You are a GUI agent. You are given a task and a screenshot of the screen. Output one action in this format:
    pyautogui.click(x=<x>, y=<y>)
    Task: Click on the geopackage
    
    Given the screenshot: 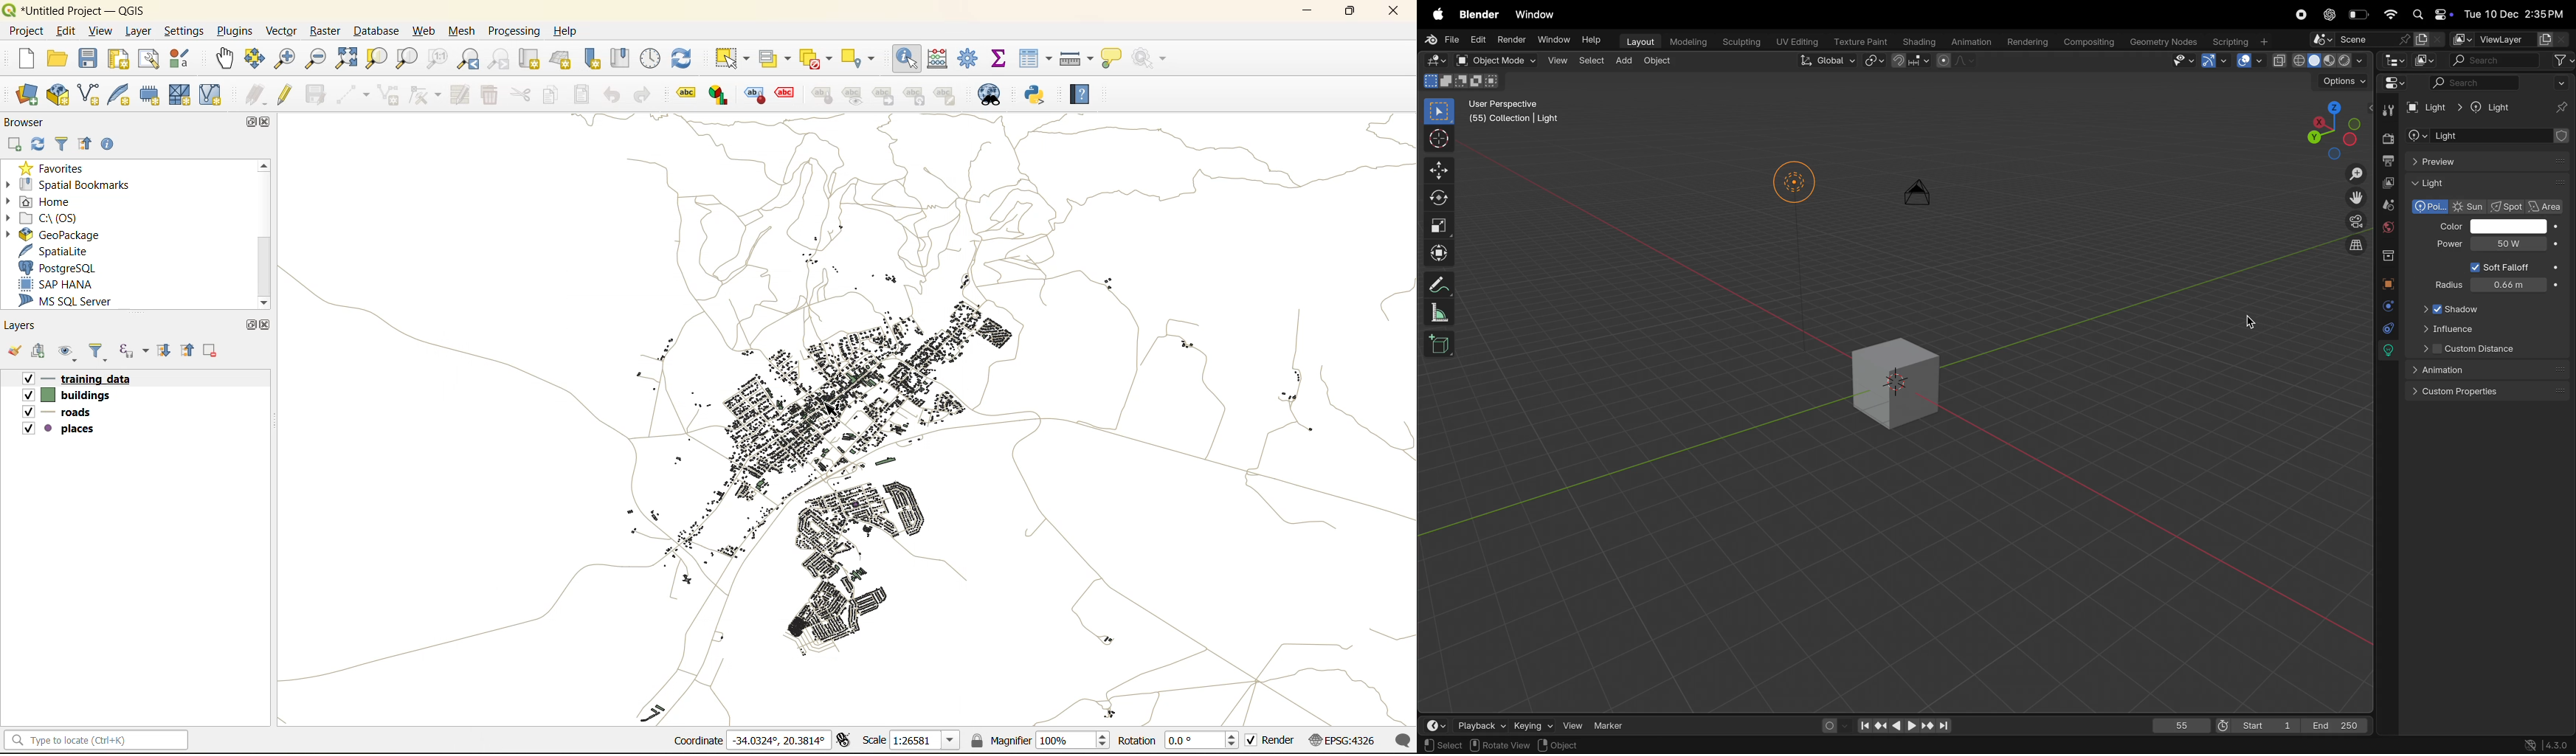 What is the action you would take?
    pyautogui.click(x=52, y=233)
    